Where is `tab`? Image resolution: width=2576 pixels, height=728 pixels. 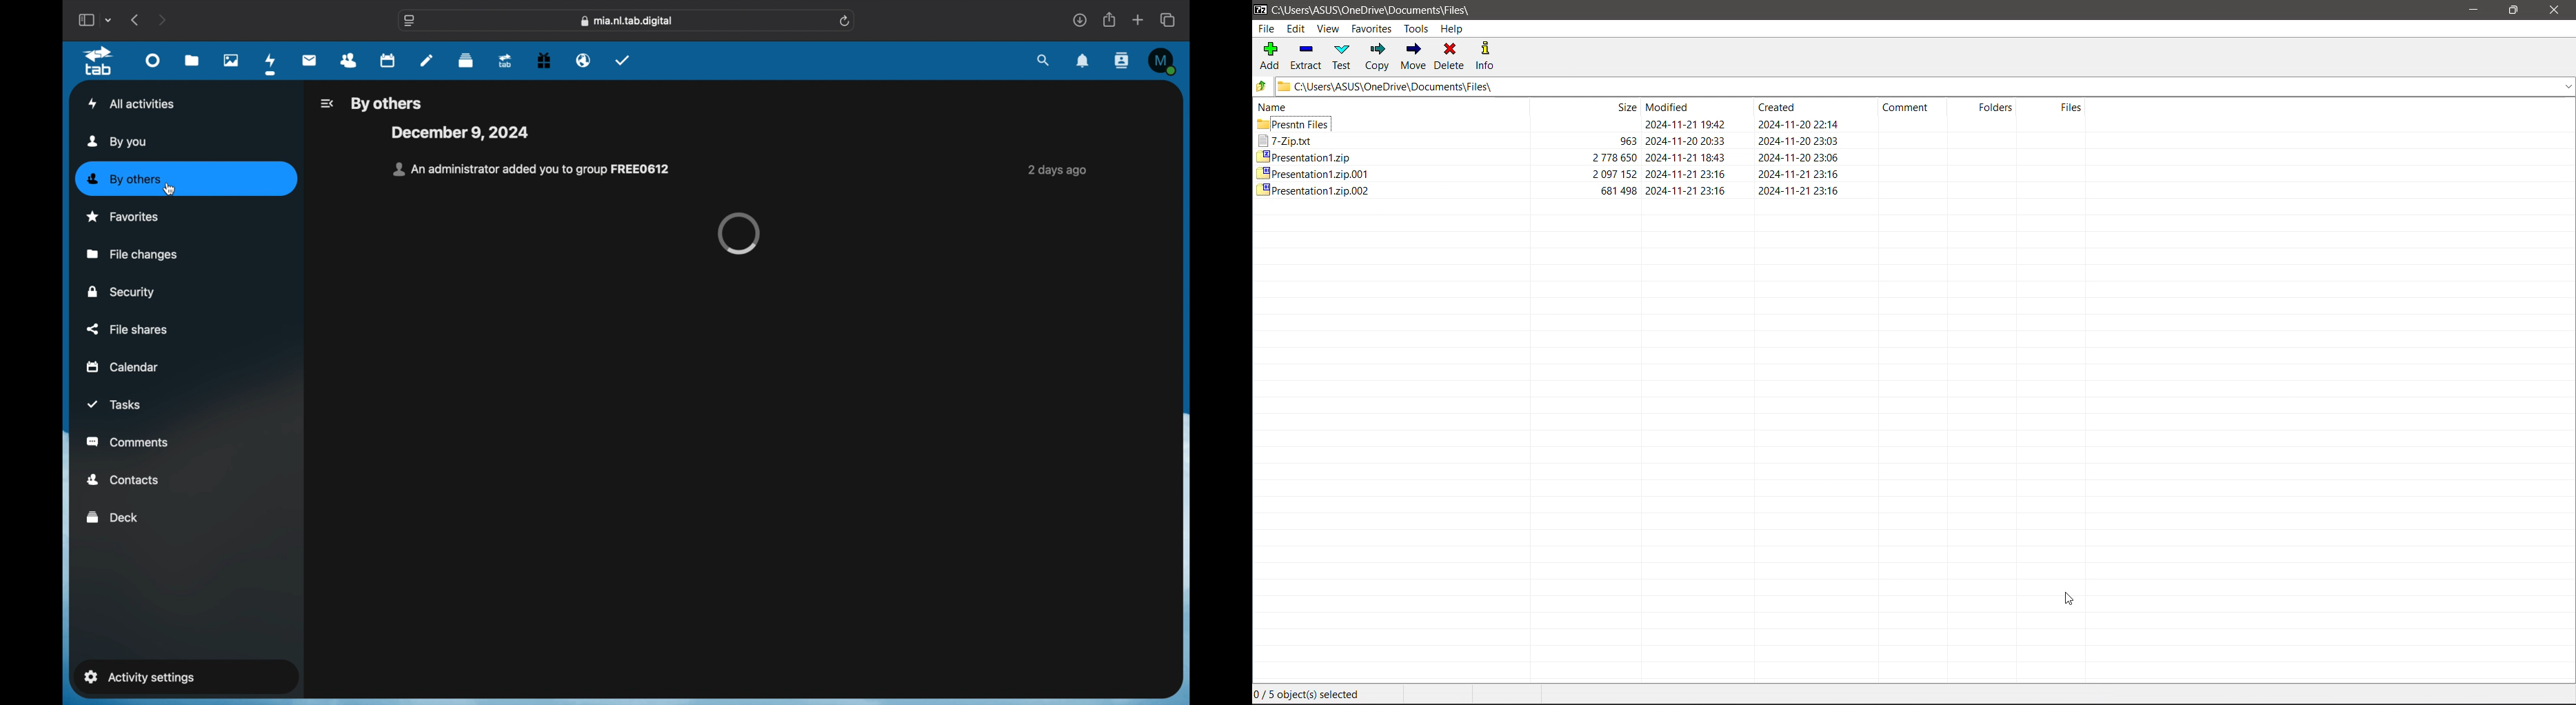 tab is located at coordinates (506, 61).